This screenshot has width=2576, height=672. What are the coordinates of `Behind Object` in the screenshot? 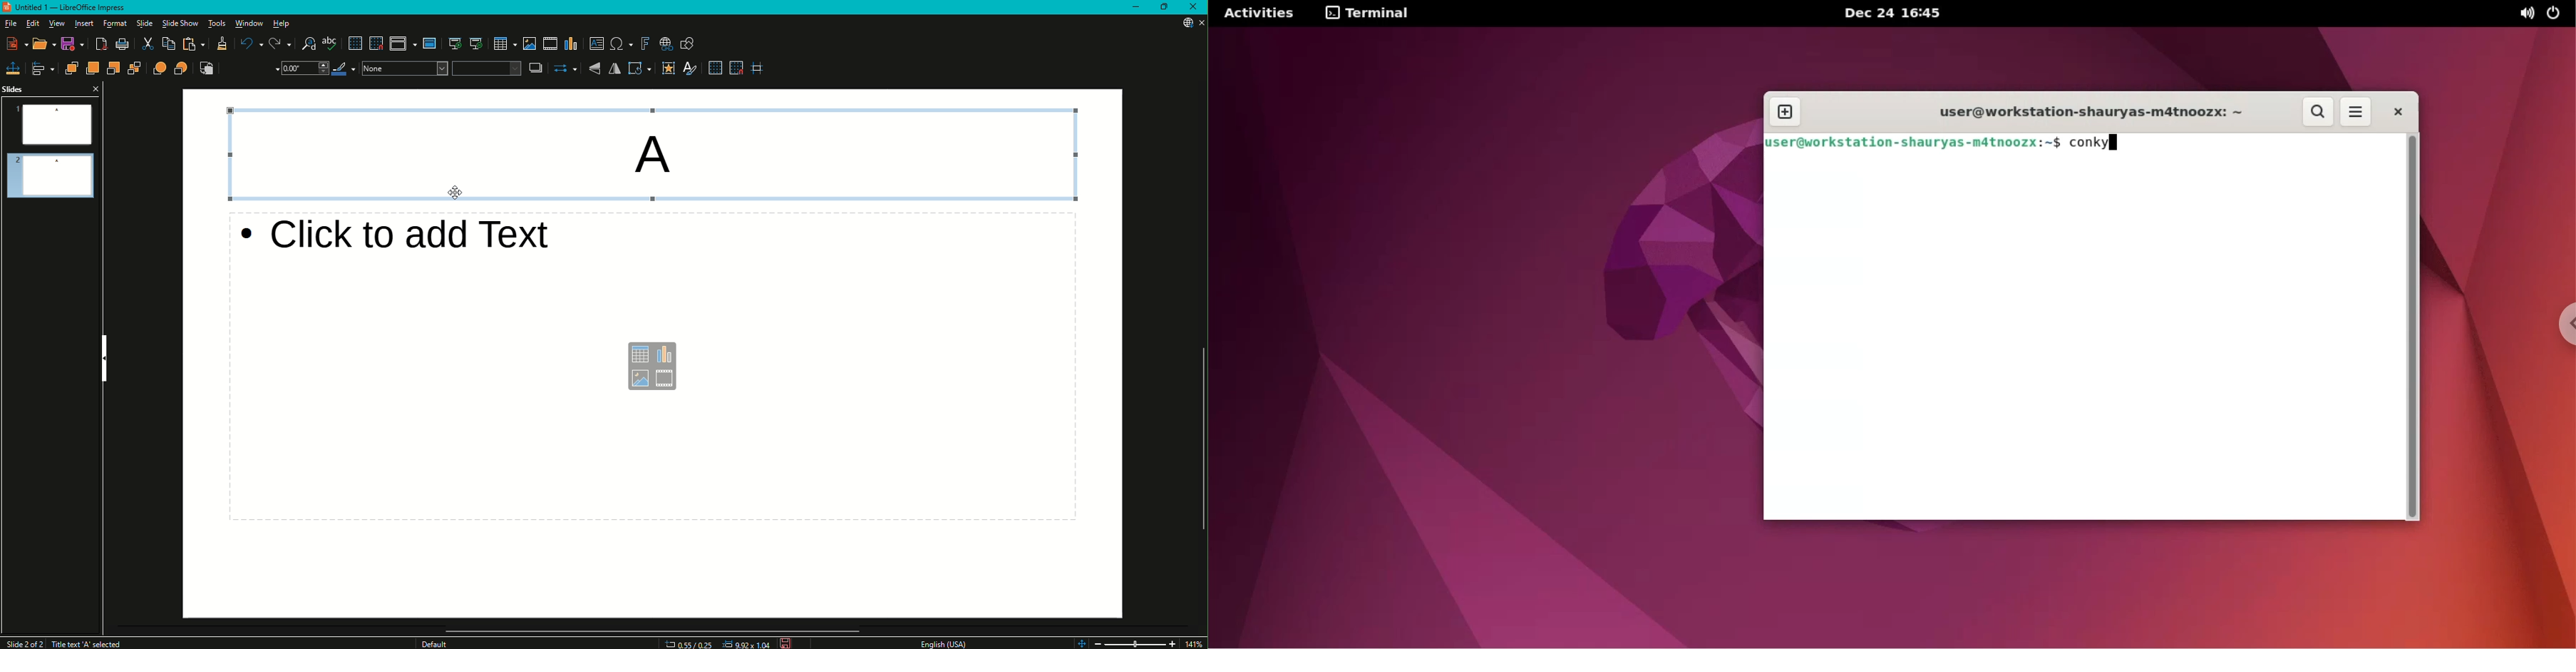 It's located at (179, 69).